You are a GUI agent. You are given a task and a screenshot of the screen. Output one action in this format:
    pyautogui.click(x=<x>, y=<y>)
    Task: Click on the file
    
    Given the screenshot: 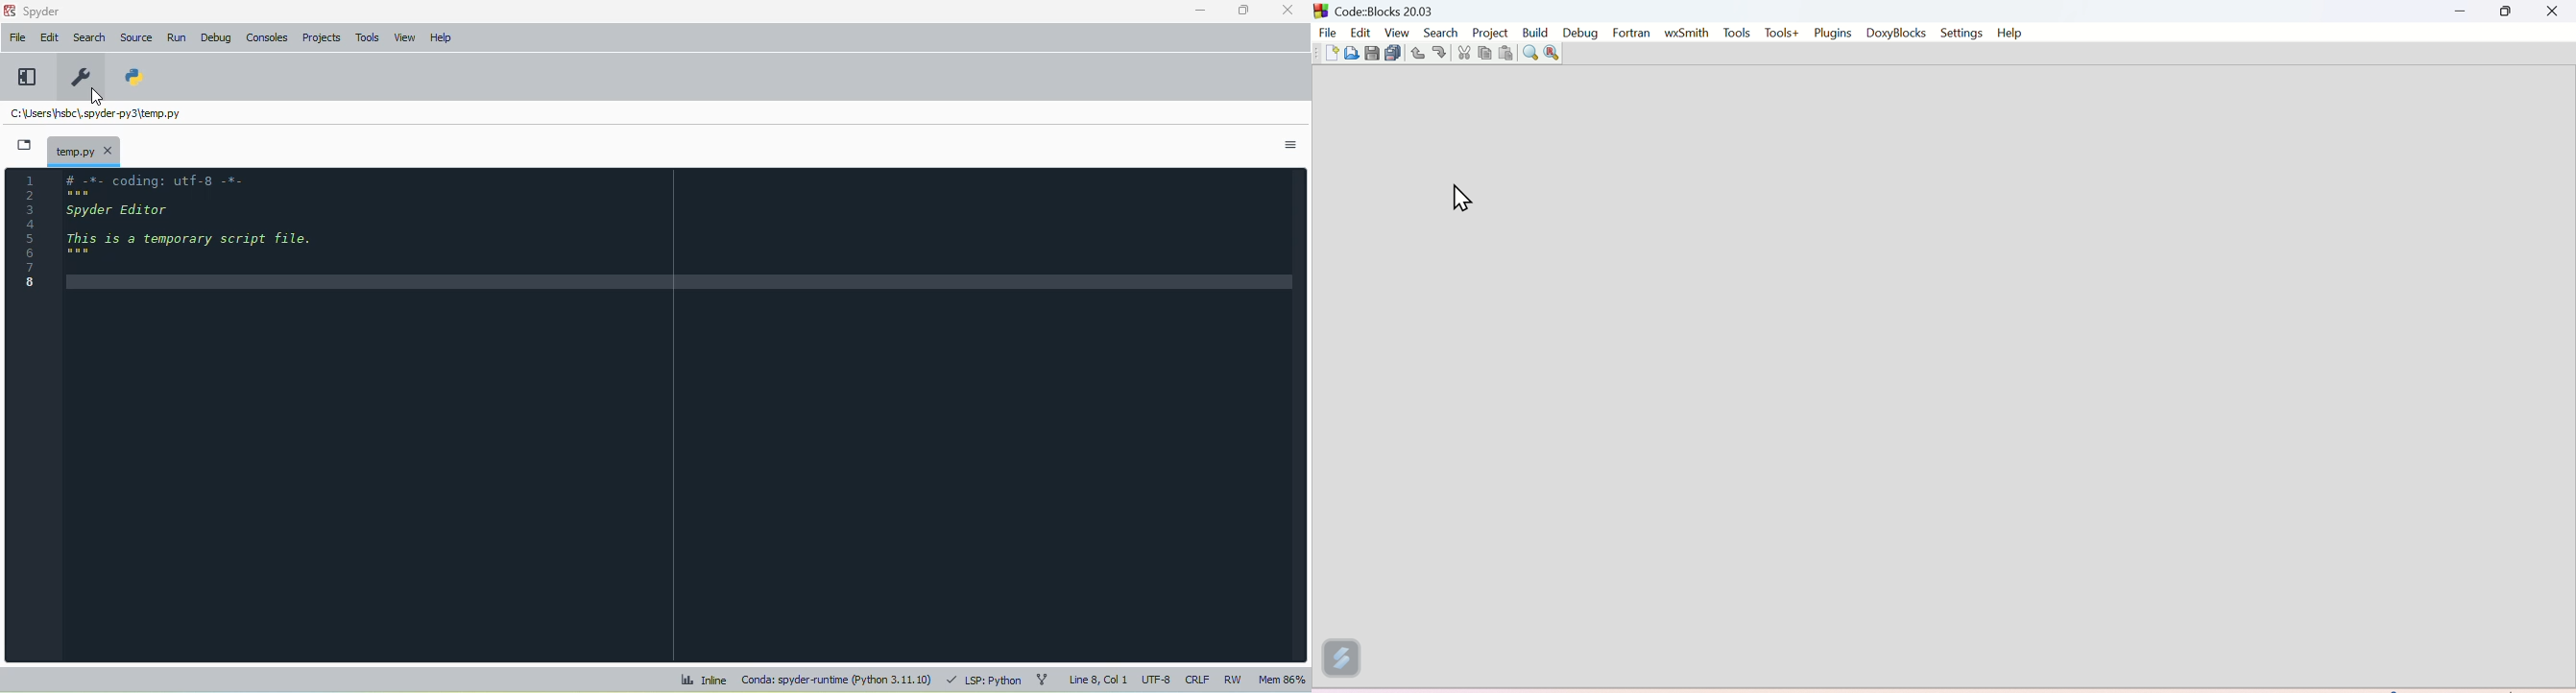 What is the action you would take?
    pyautogui.click(x=17, y=36)
    